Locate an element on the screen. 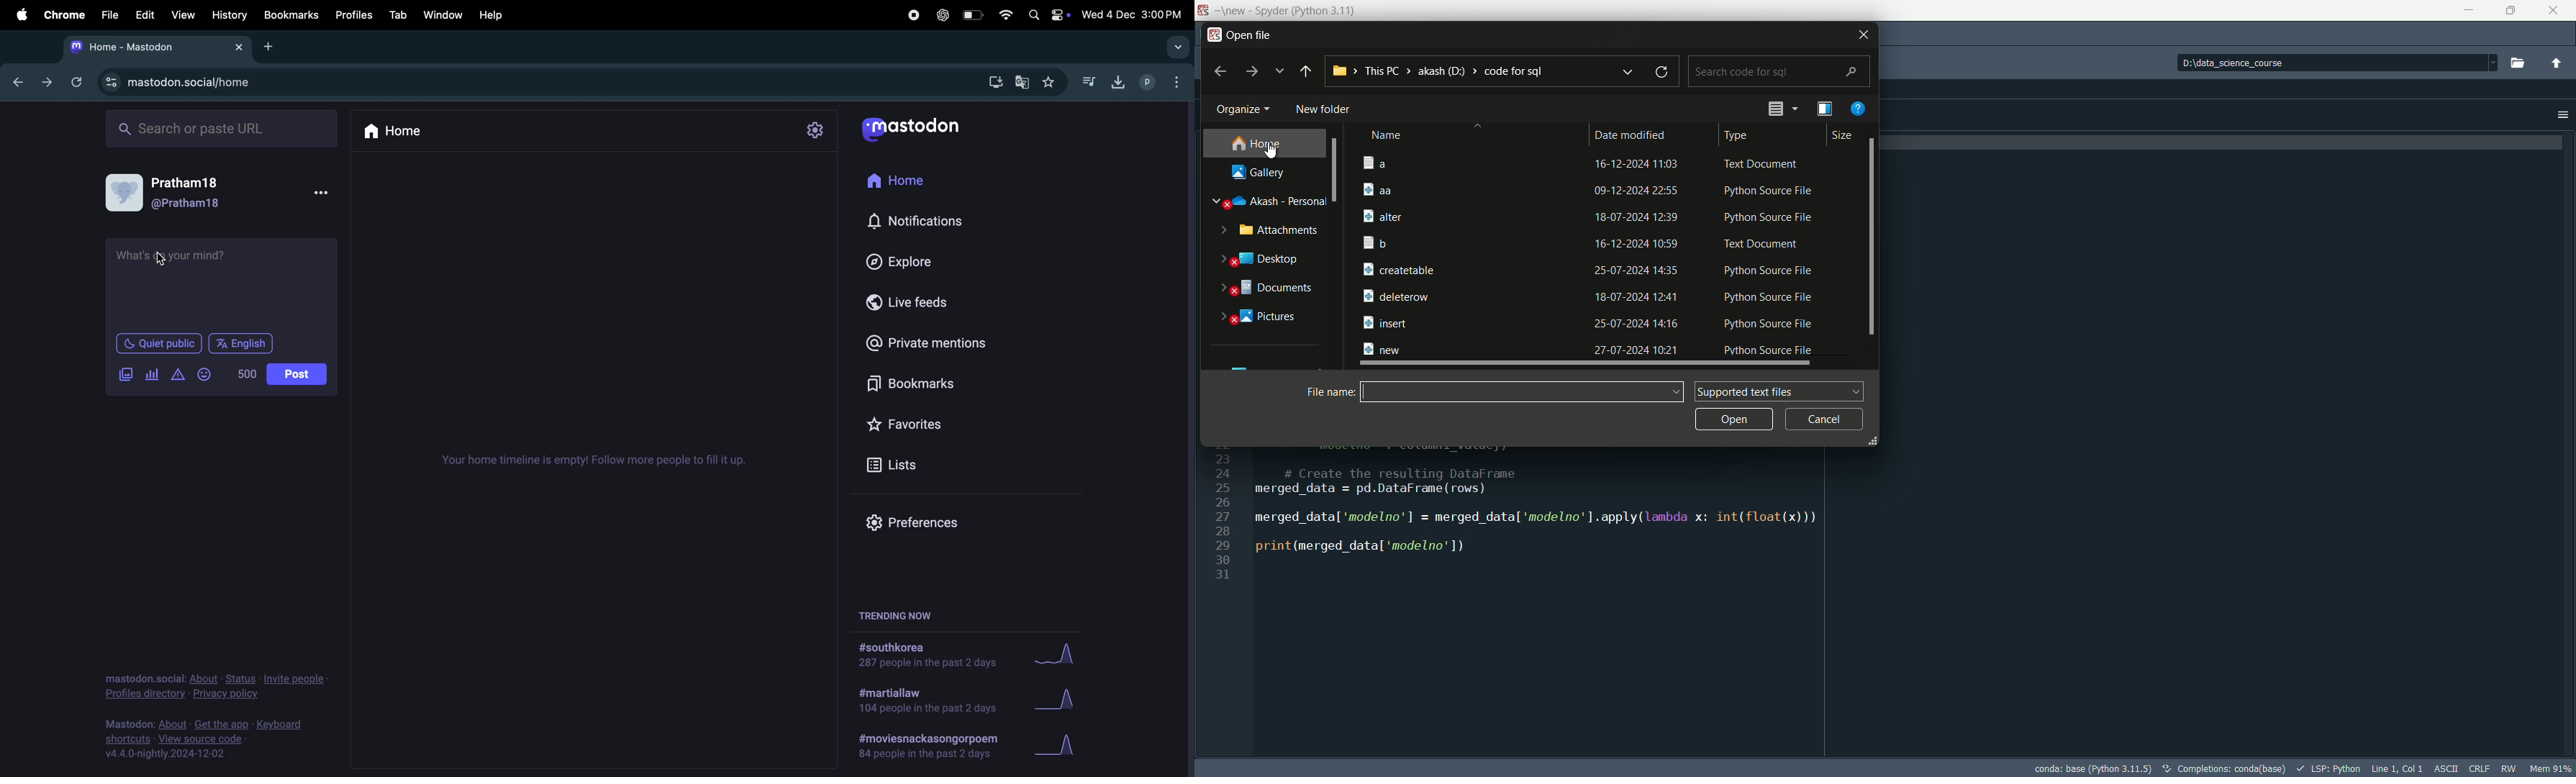 This screenshot has width=2576, height=784. filetype is located at coordinates (1770, 217).